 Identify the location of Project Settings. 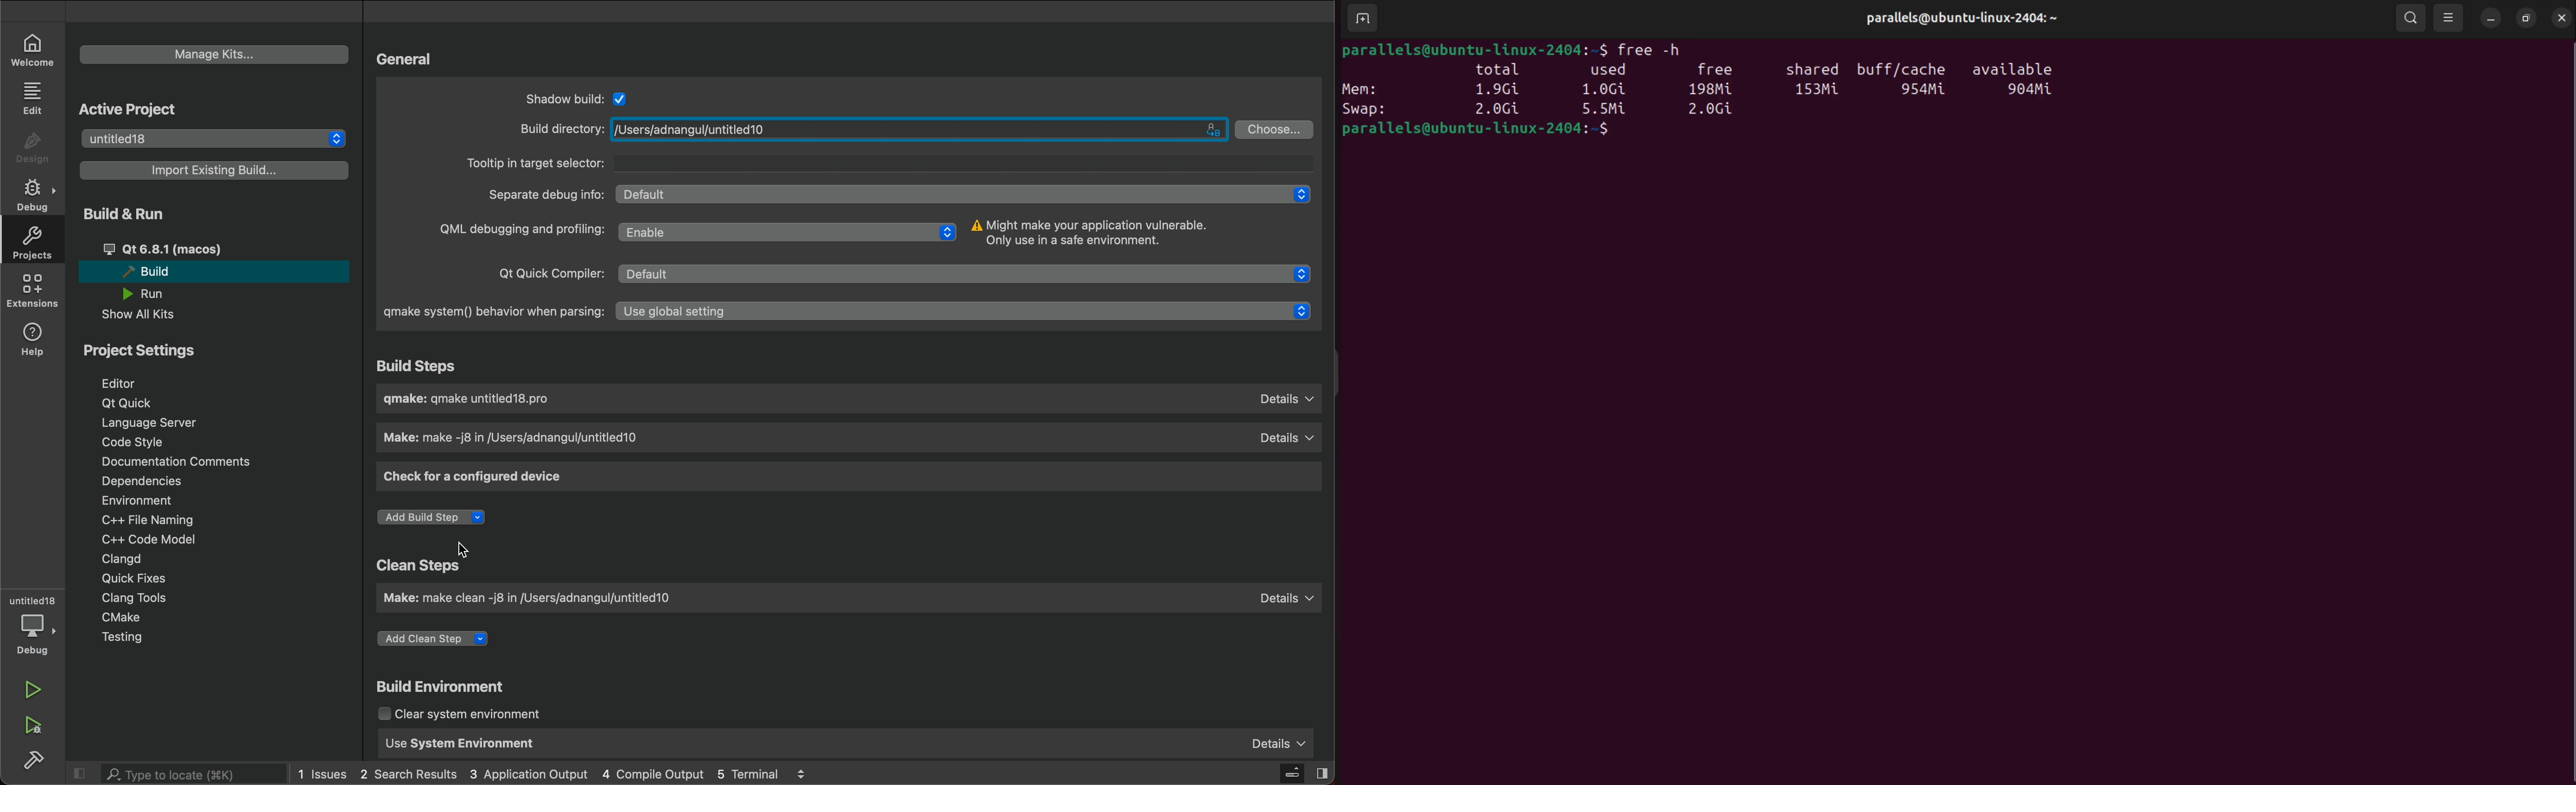
(142, 351).